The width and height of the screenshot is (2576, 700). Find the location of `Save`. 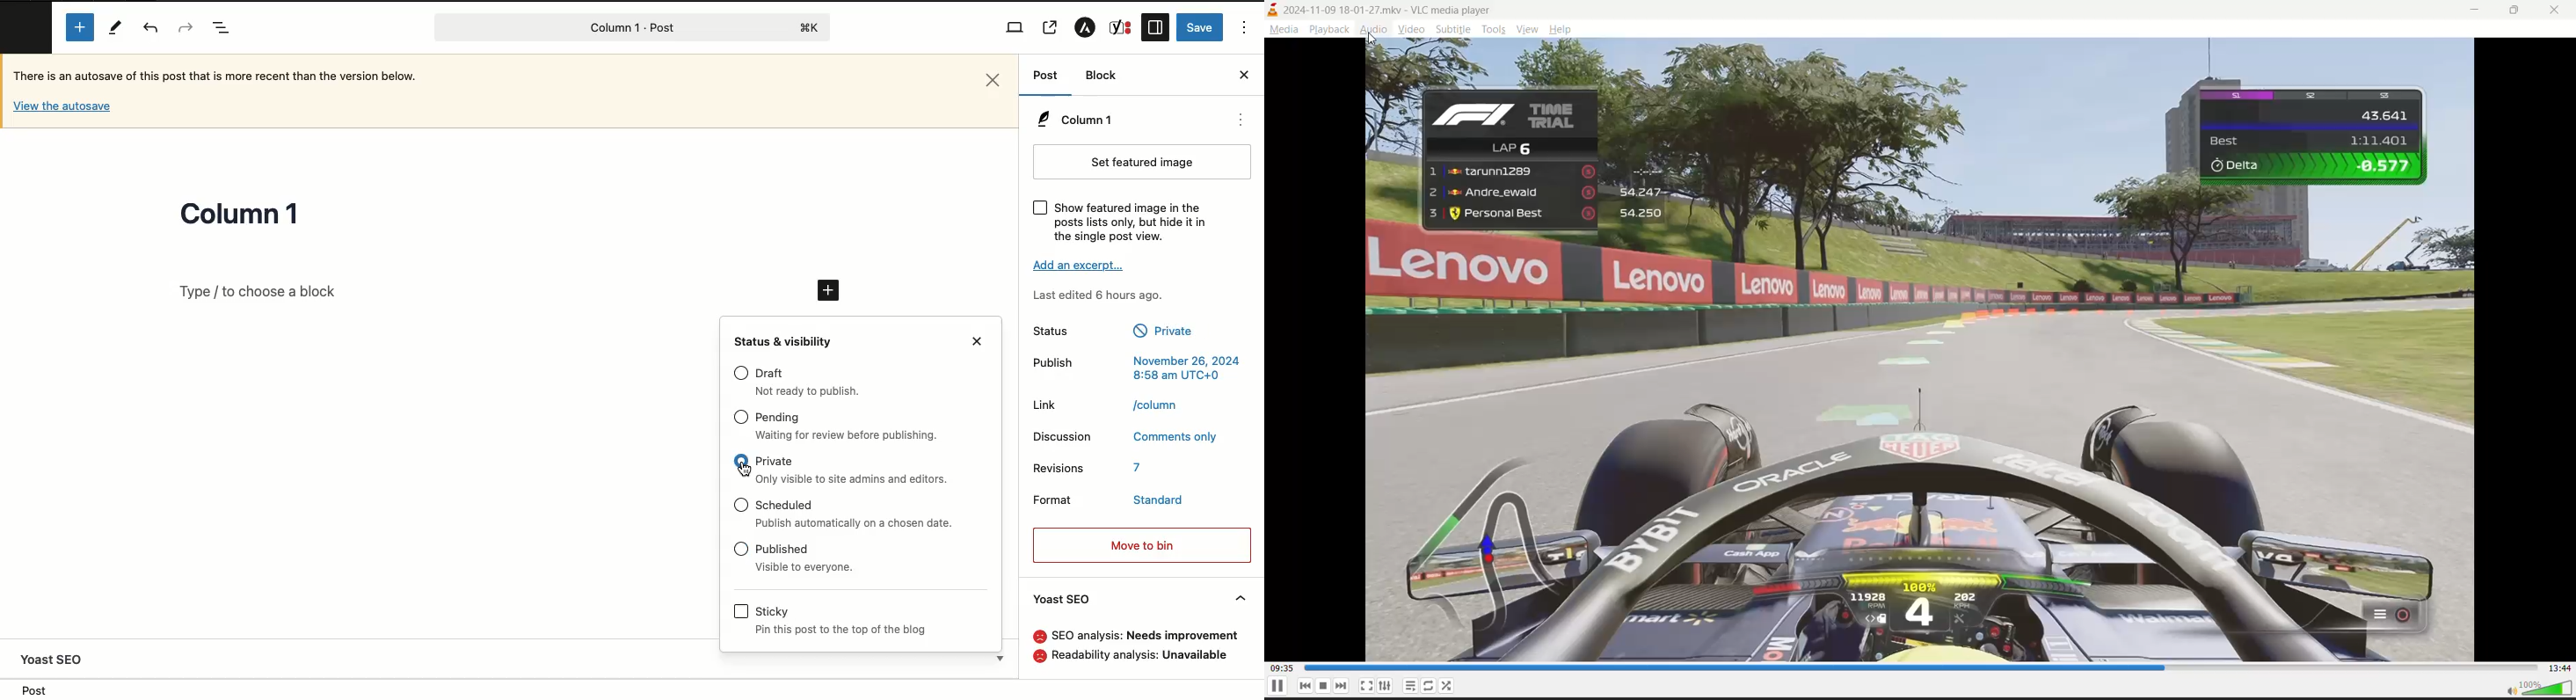

Save is located at coordinates (1202, 26).